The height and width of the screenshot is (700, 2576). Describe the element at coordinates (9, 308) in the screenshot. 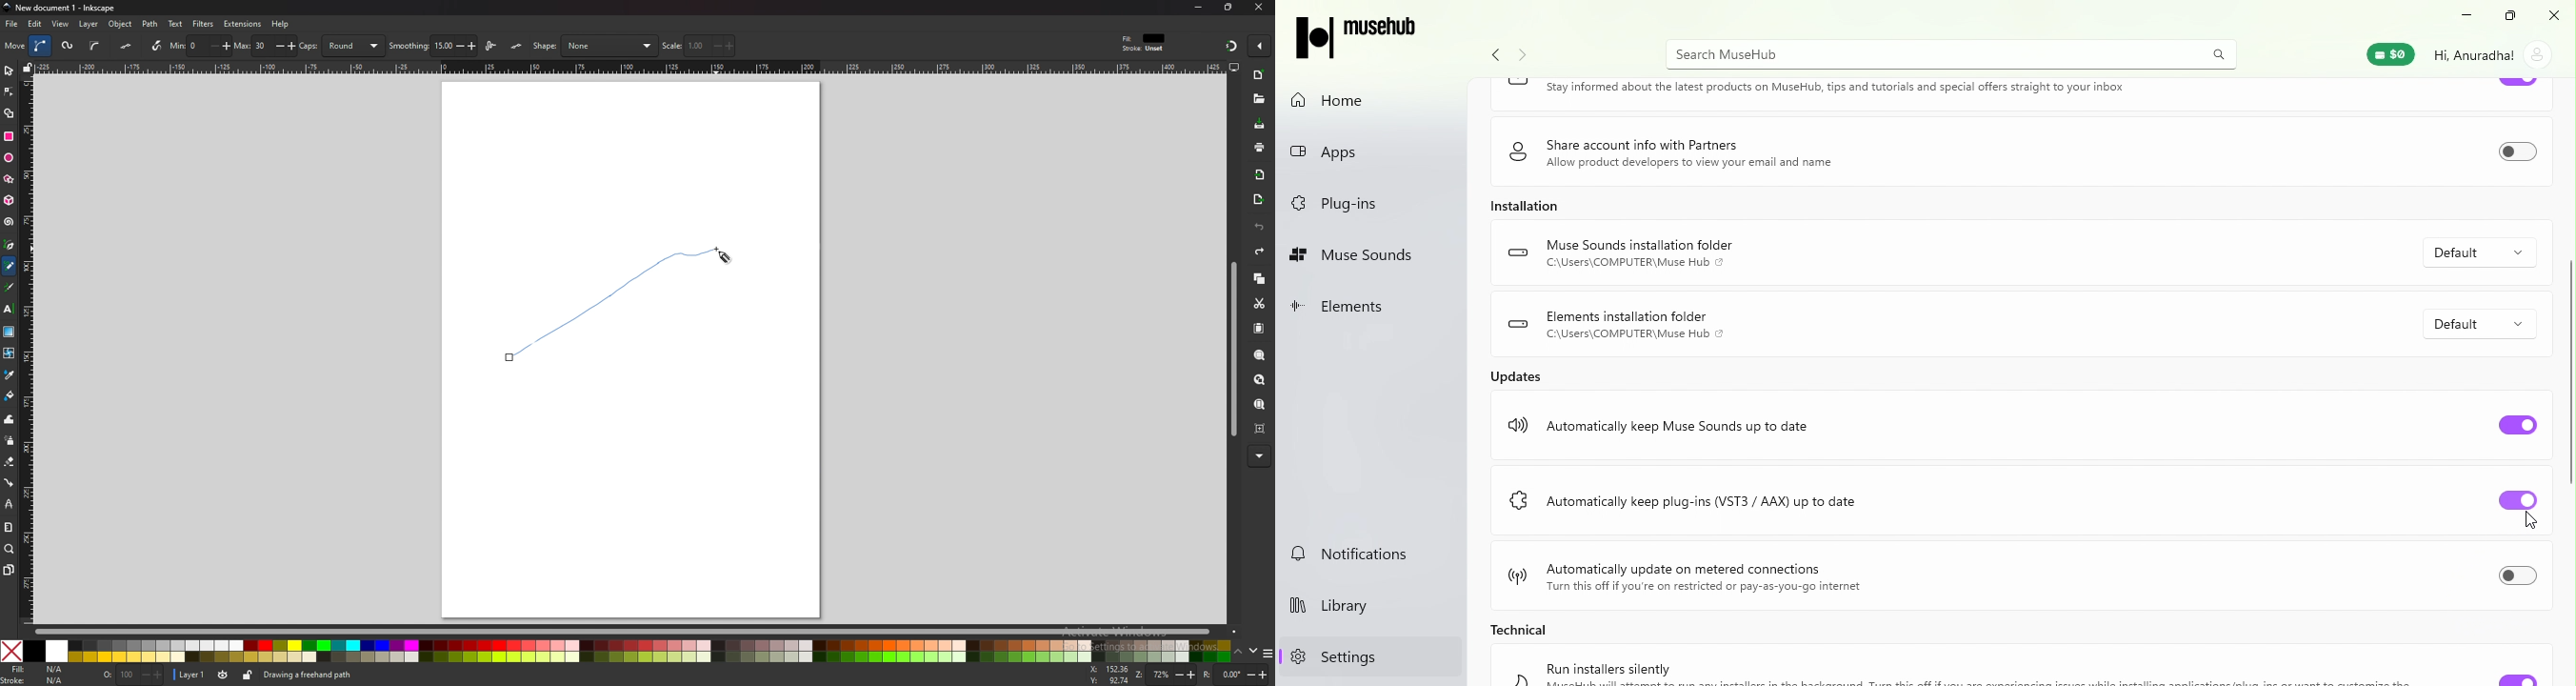

I see `text` at that location.